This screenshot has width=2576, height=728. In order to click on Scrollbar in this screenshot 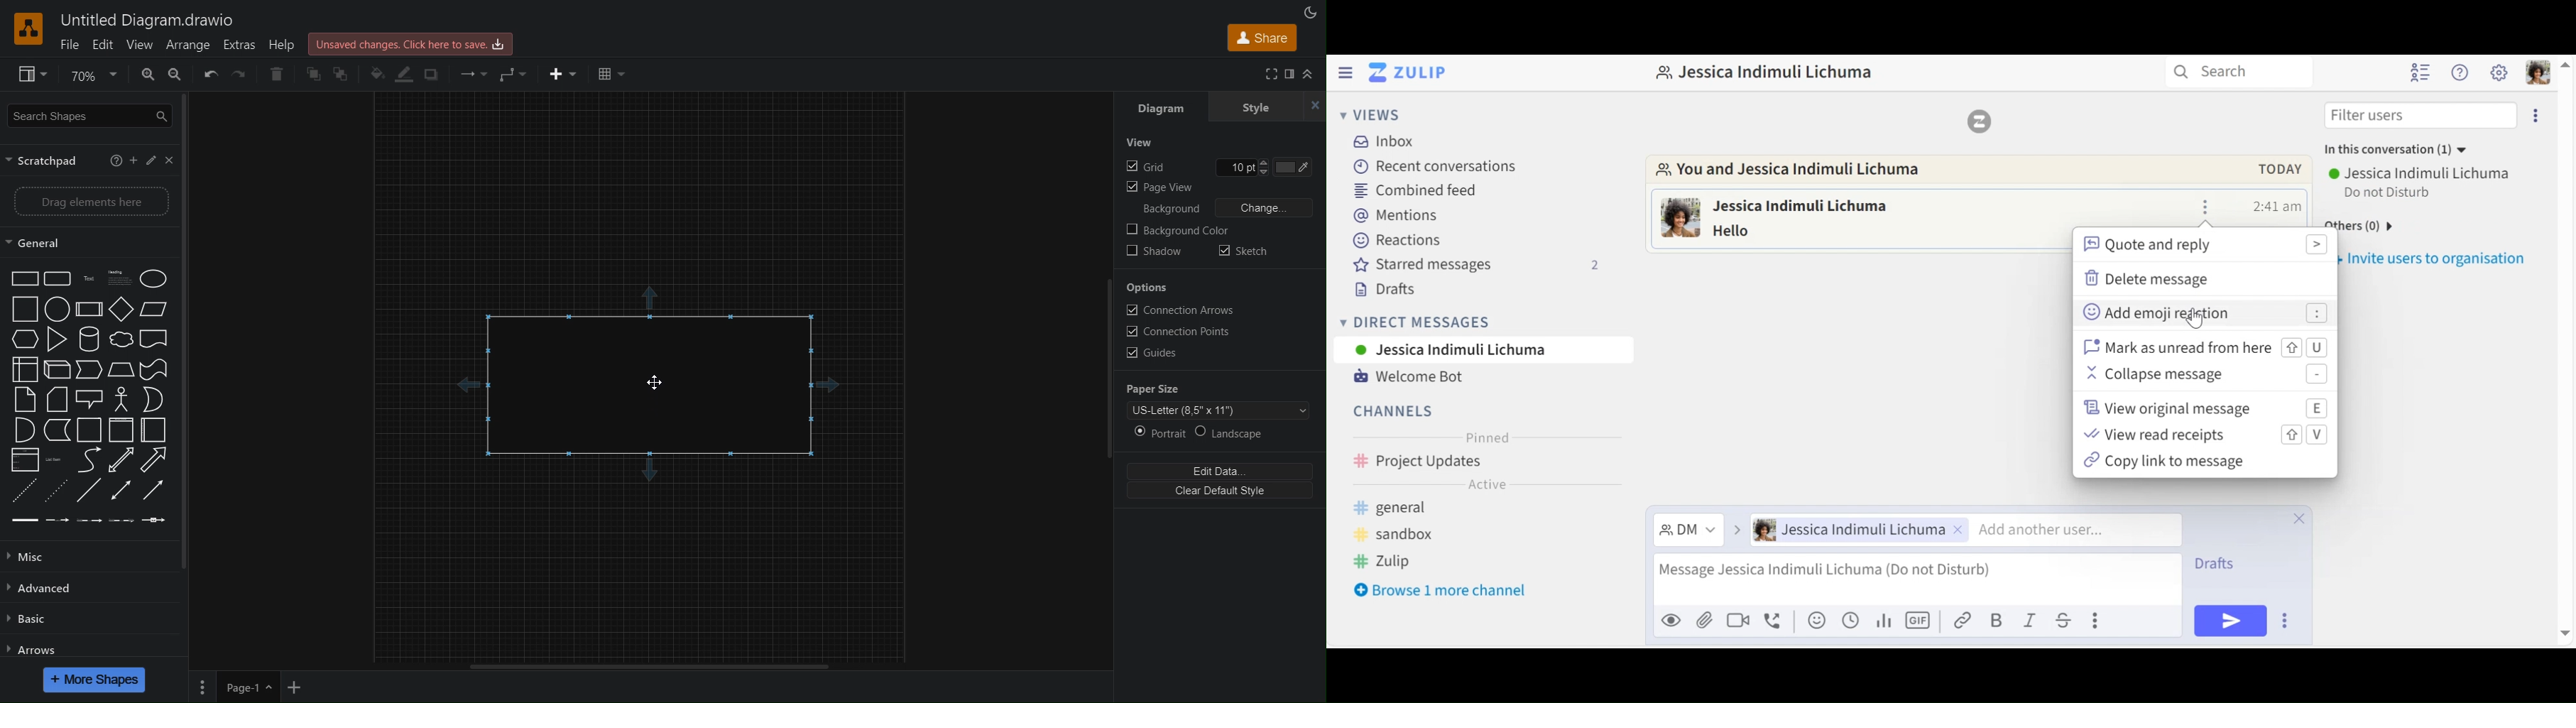, I will do `click(191, 337)`.